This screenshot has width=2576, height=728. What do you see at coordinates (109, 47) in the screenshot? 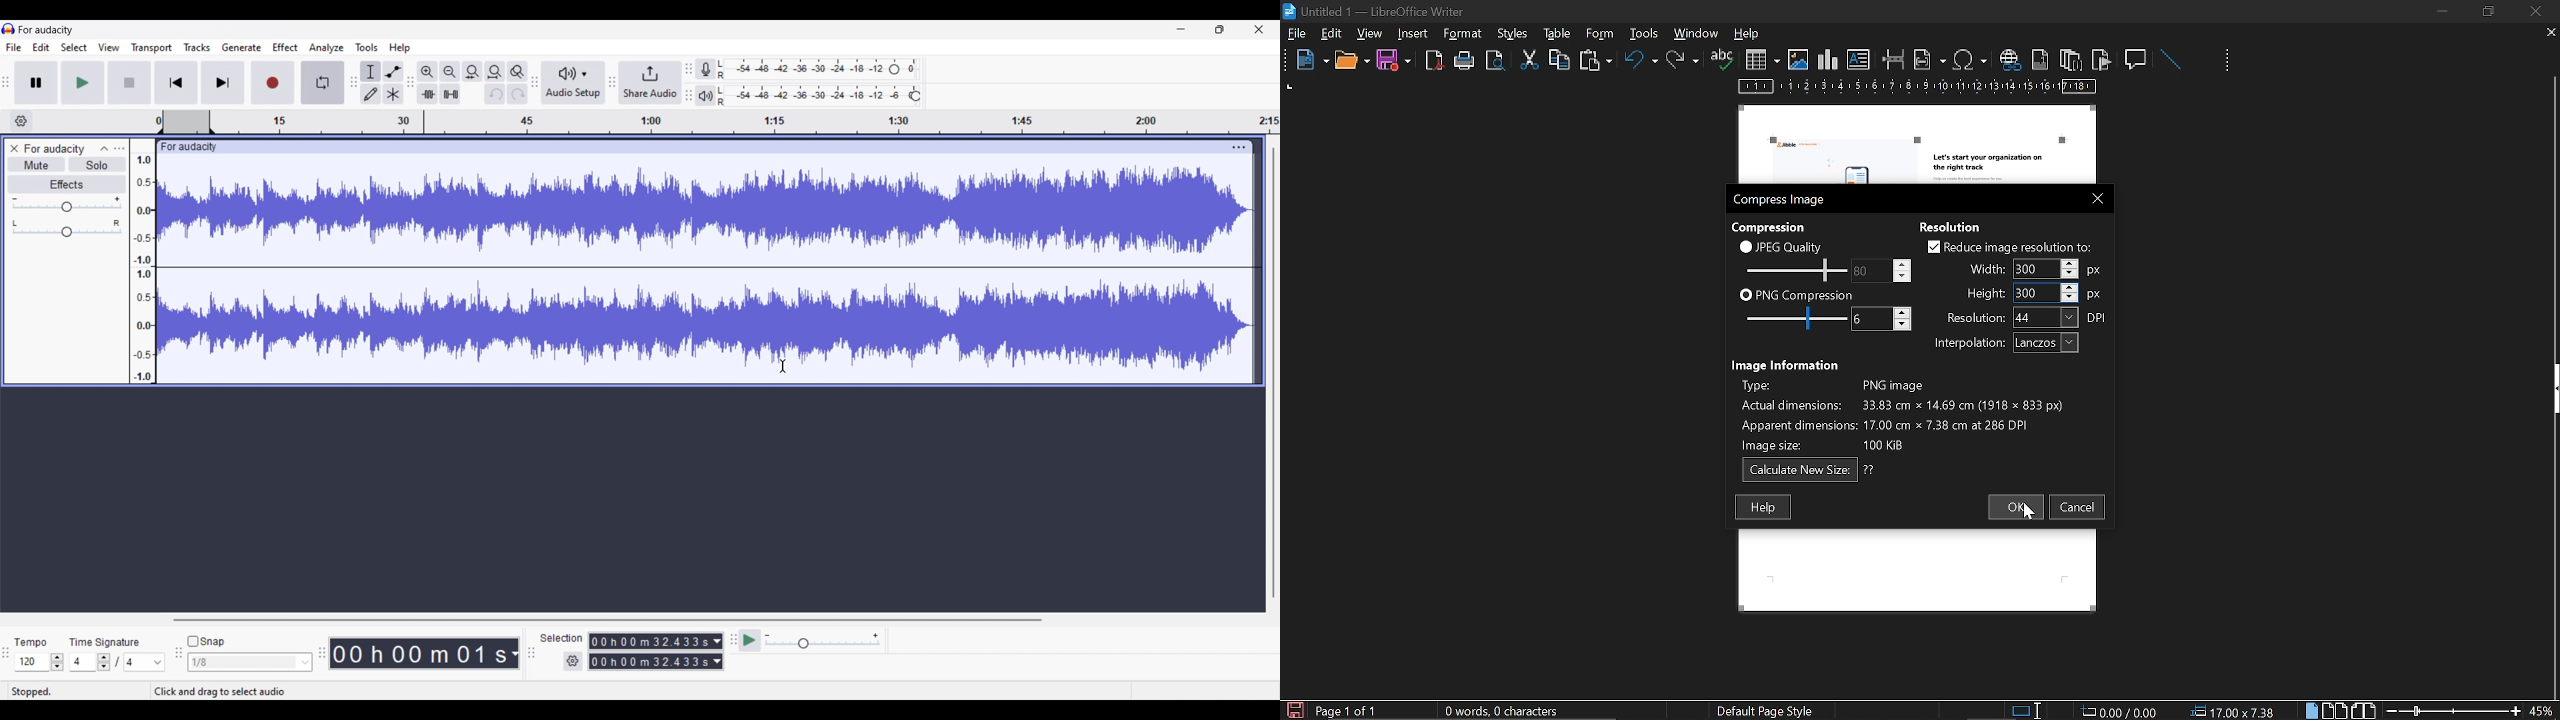
I see `View menu` at bounding box center [109, 47].